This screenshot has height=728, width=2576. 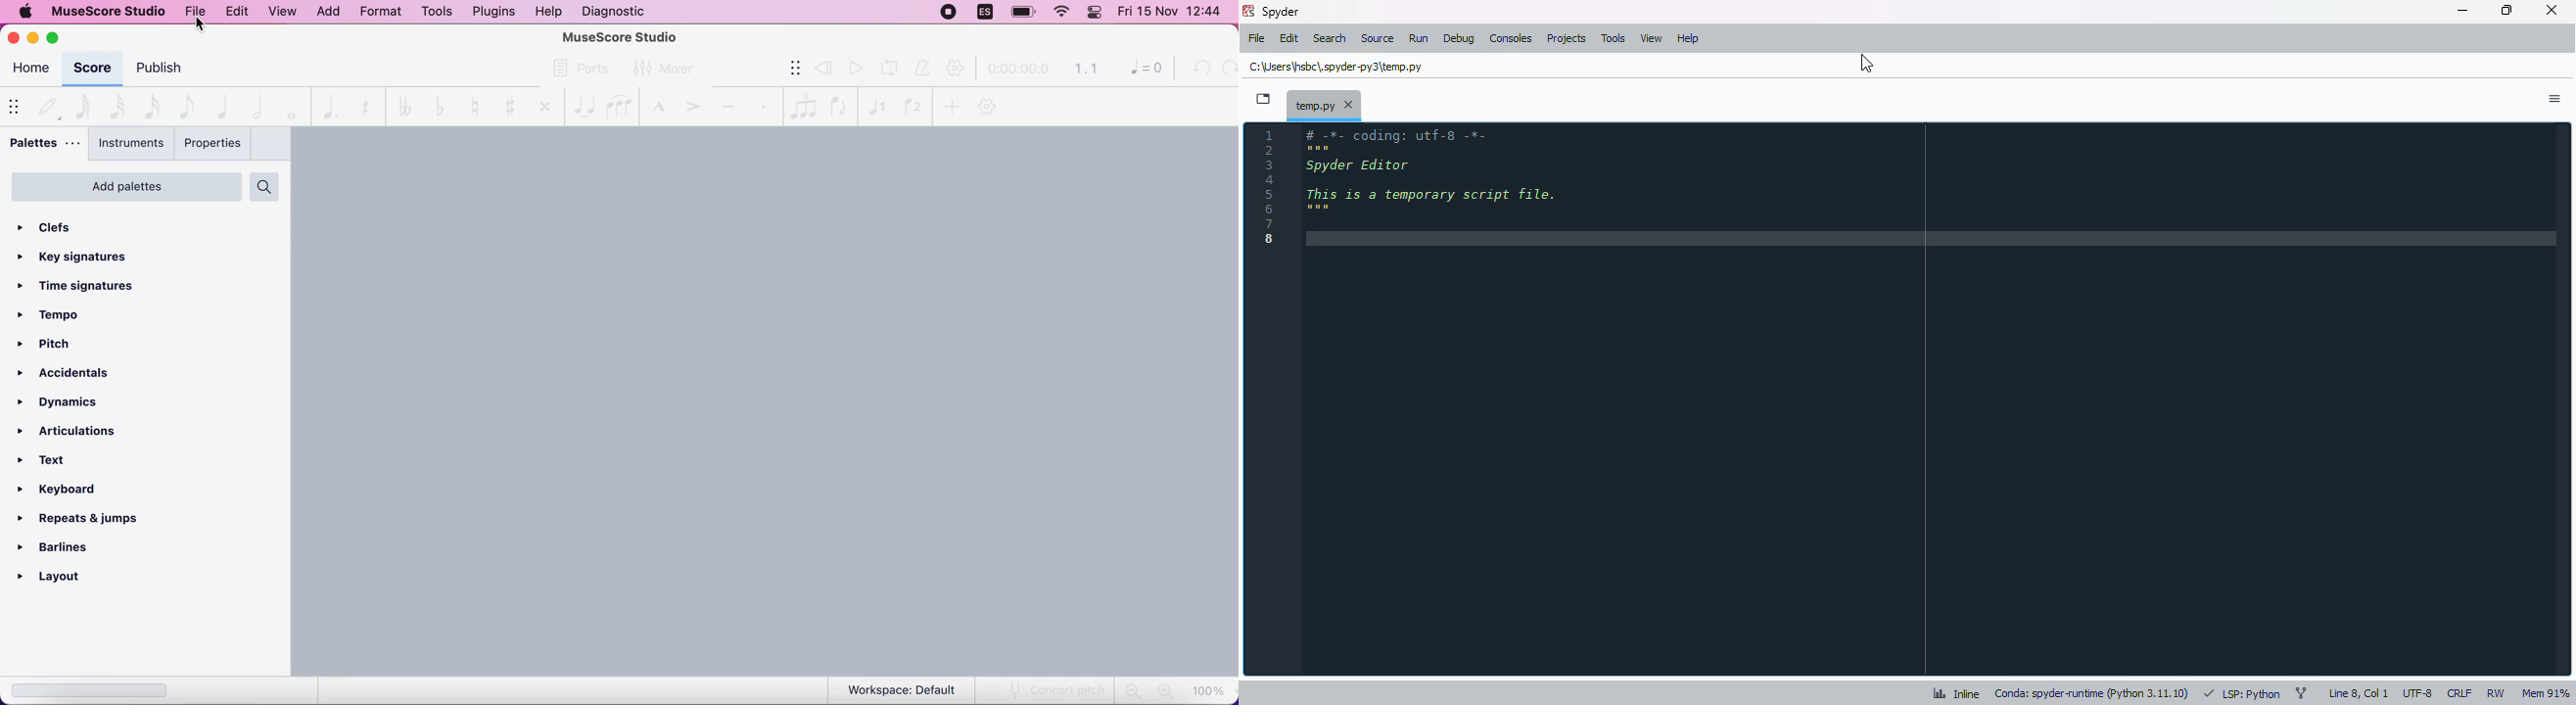 What do you see at coordinates (2546, 693) in the screenshot?
I see `Mem 91%` at bounding box center [2546, 693].